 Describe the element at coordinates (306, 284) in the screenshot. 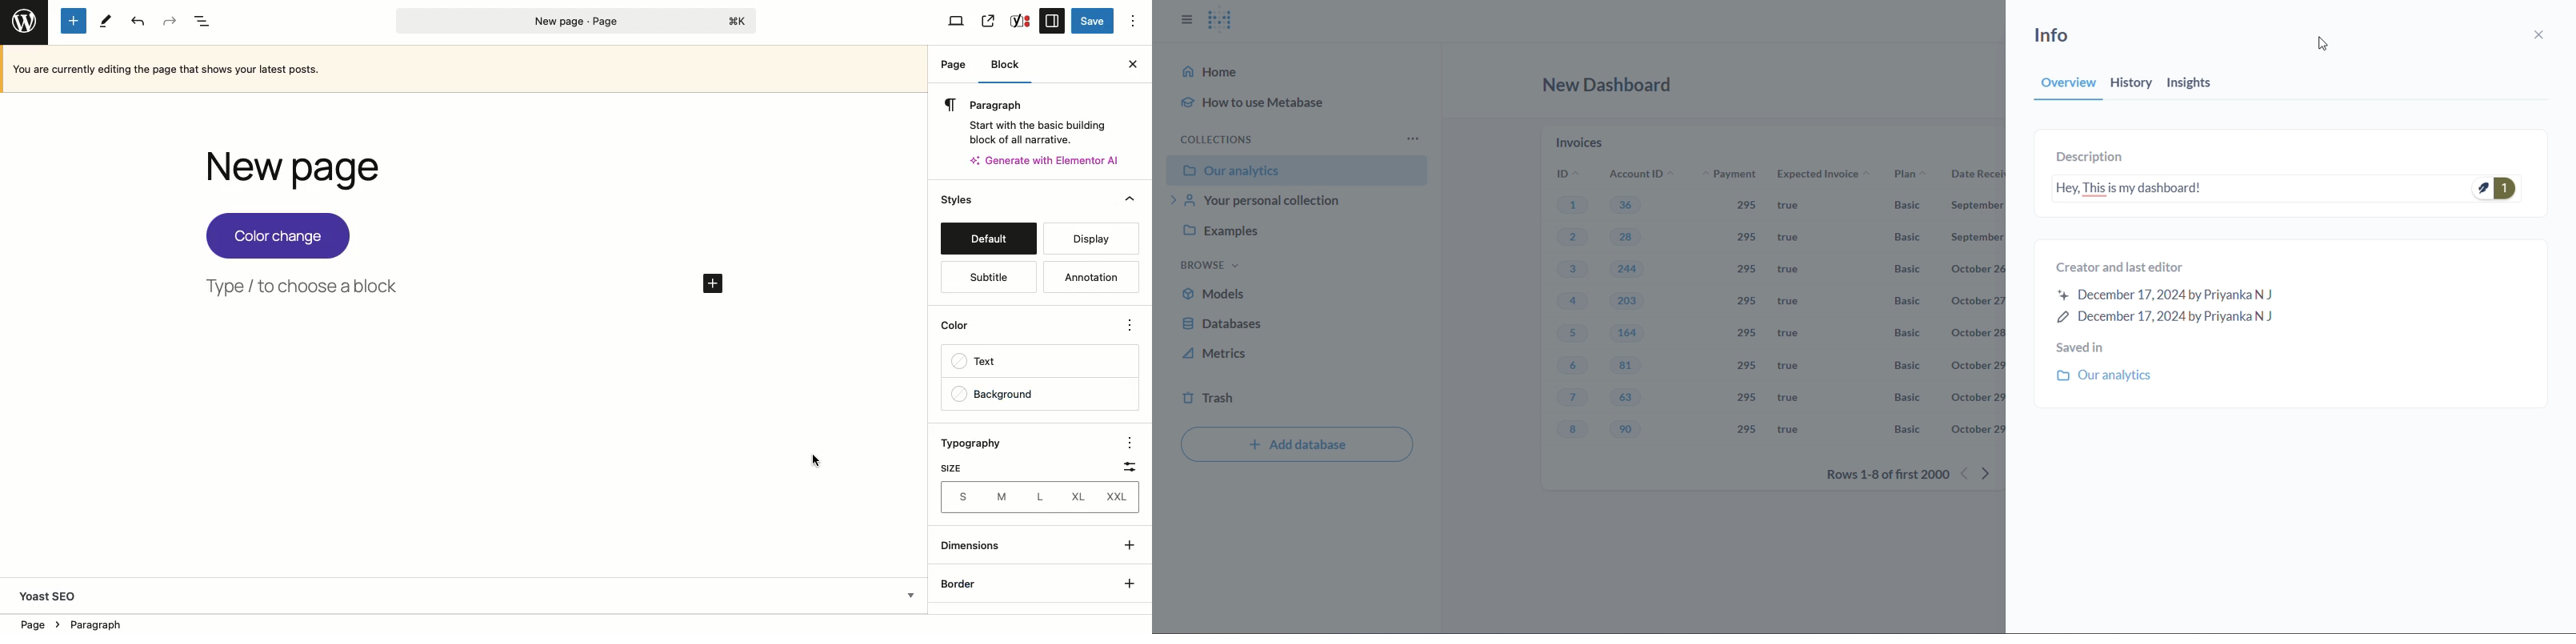

I see `Type, choose a block` at that location.